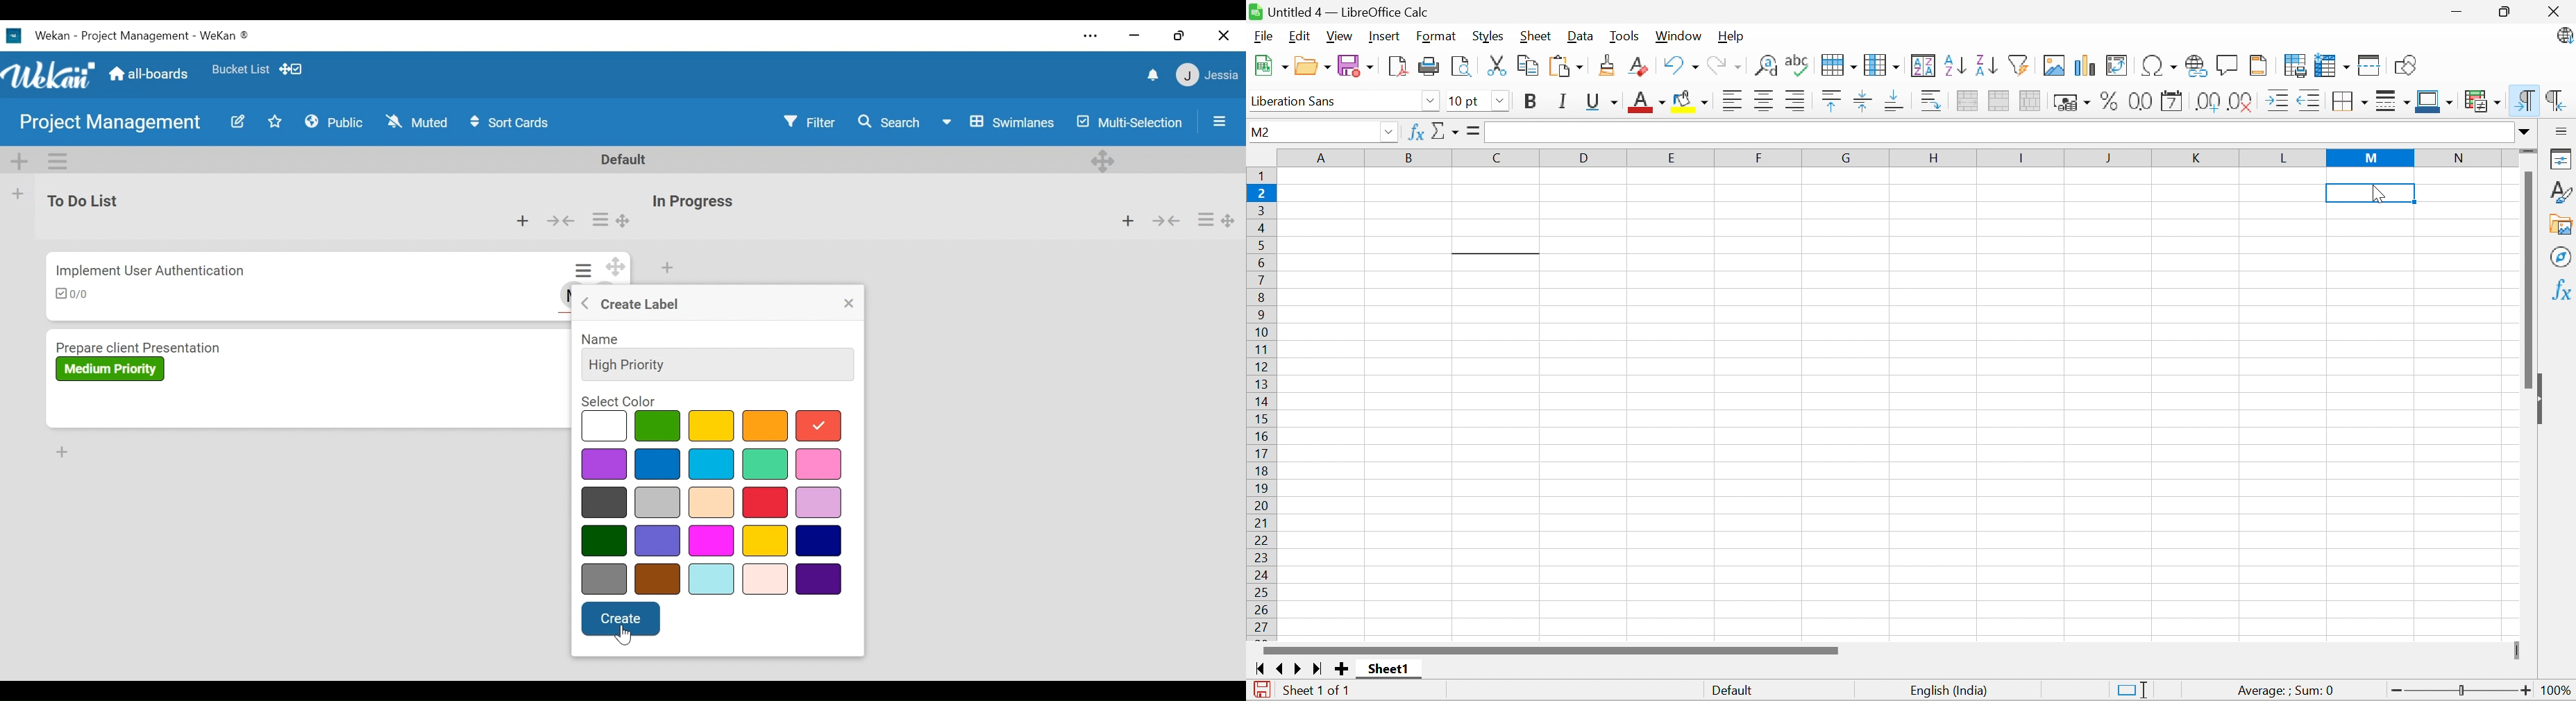 The width and height of the screenshot is (2576, 728). What do you see at coordinates (2073, 102) in the screenshot?
I see `Format as currency` at bounding box center [2073, 102].